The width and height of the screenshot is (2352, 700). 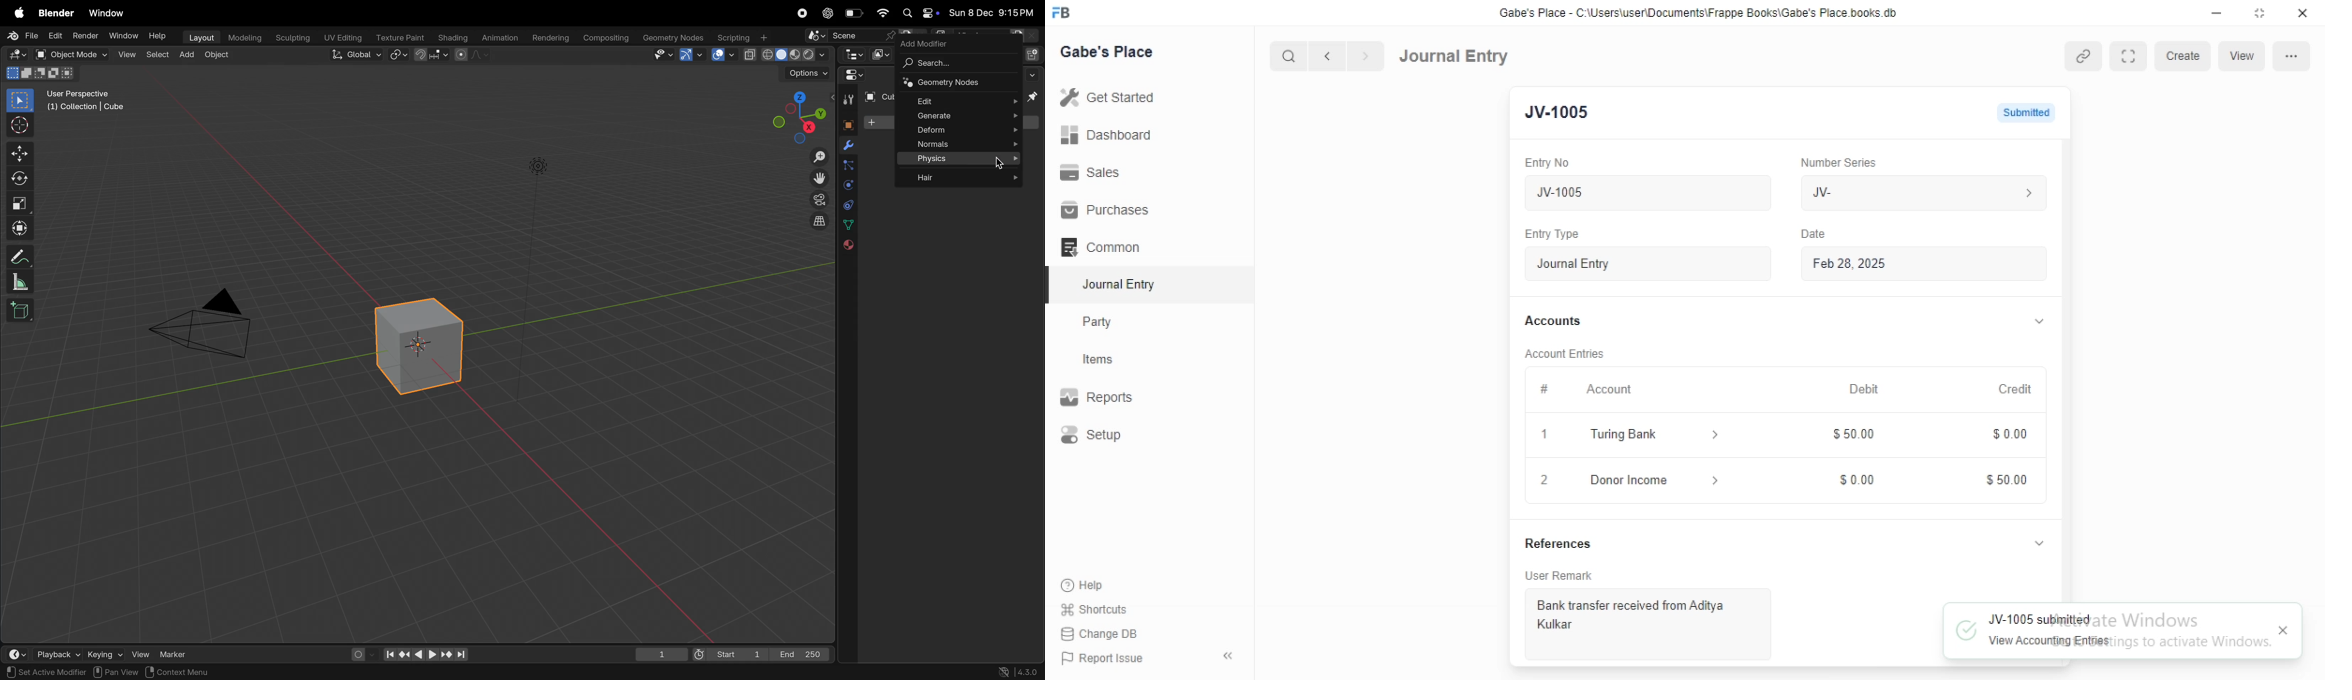 What do you see at coordinates (1964, 631) in the screenshot?
I see `tick mark` at bounding box center [1964, 631].